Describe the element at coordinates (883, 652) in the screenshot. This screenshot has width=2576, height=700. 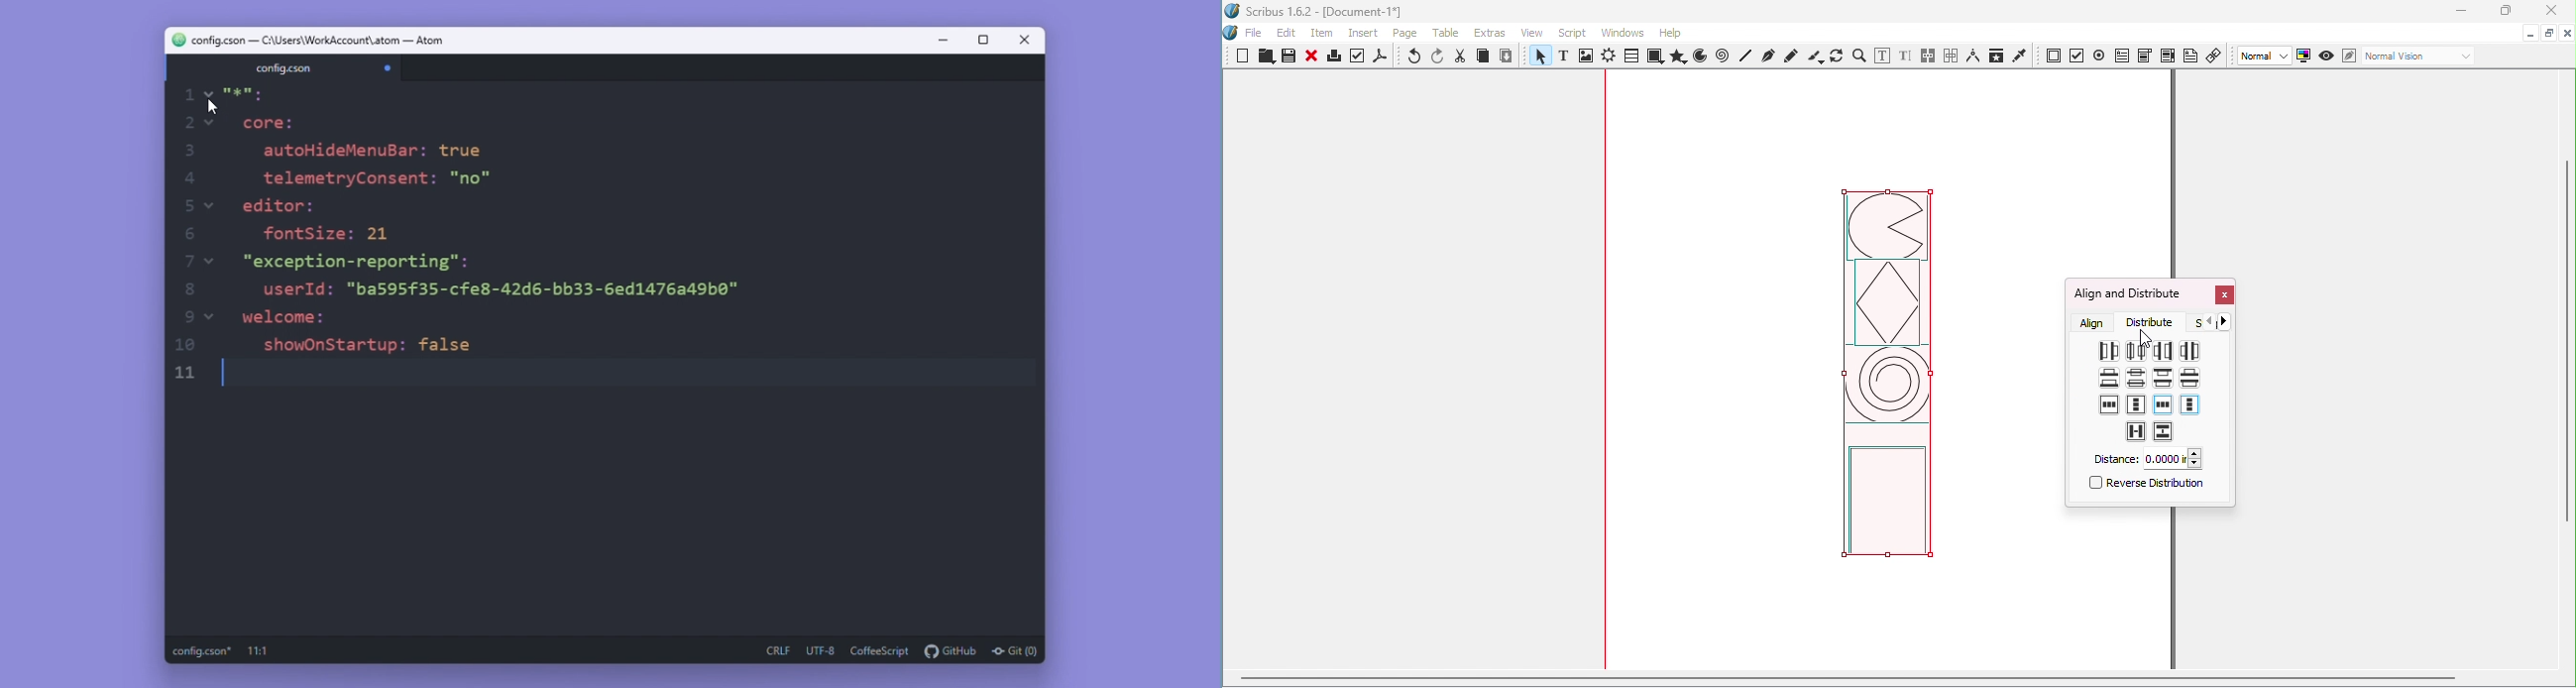
I see `coffeescript` at that location.